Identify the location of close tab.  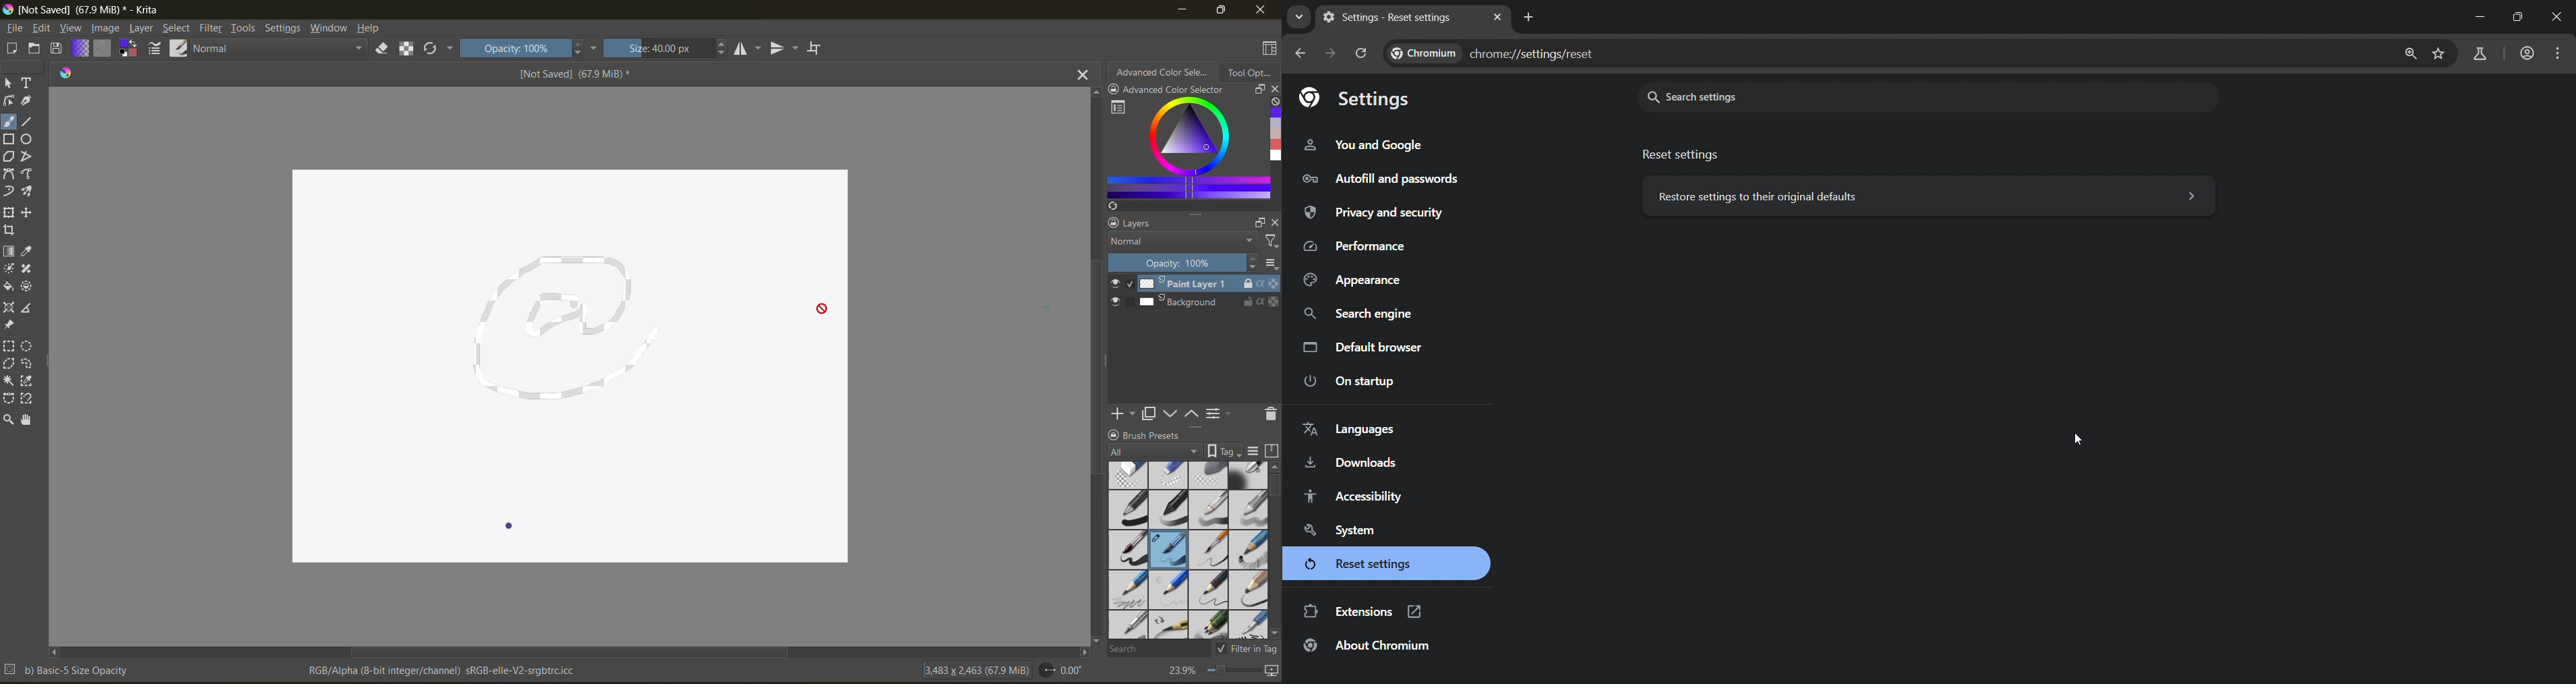
(1085, 73).